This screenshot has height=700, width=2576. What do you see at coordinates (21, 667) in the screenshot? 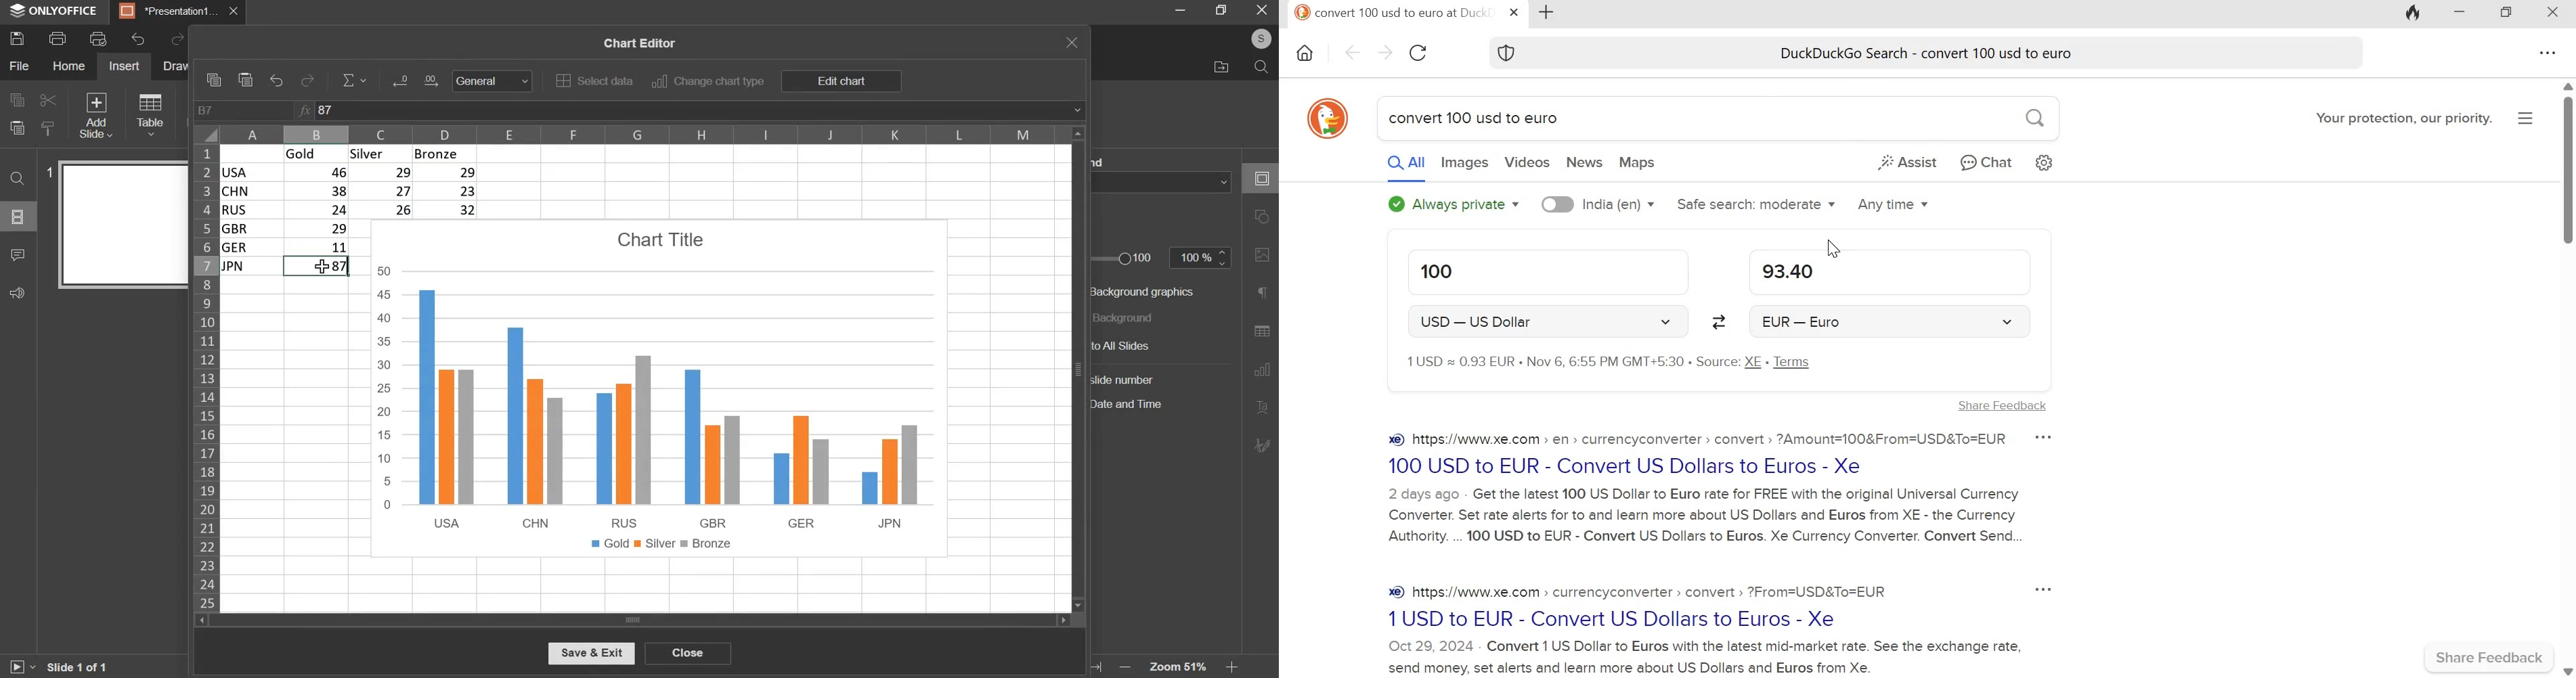
I see `start slide show` at bounding box center [21, 667].